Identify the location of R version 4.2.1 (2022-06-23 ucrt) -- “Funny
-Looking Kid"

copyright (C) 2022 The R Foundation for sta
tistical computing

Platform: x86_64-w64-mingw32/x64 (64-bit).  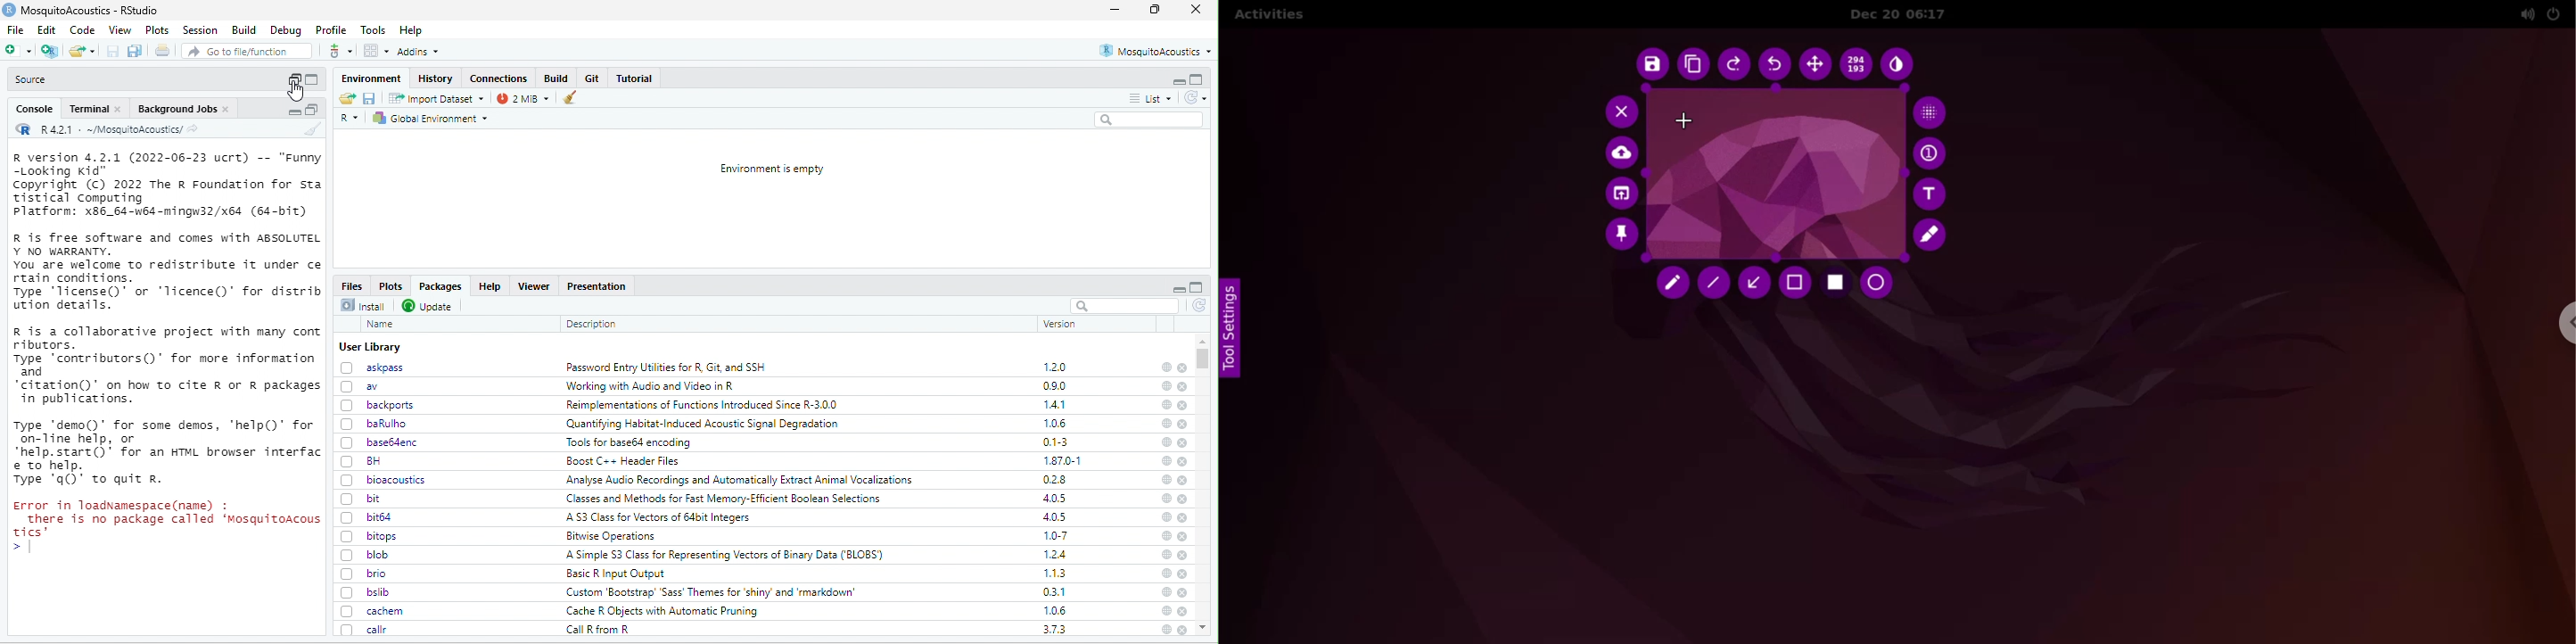
(167, 185).